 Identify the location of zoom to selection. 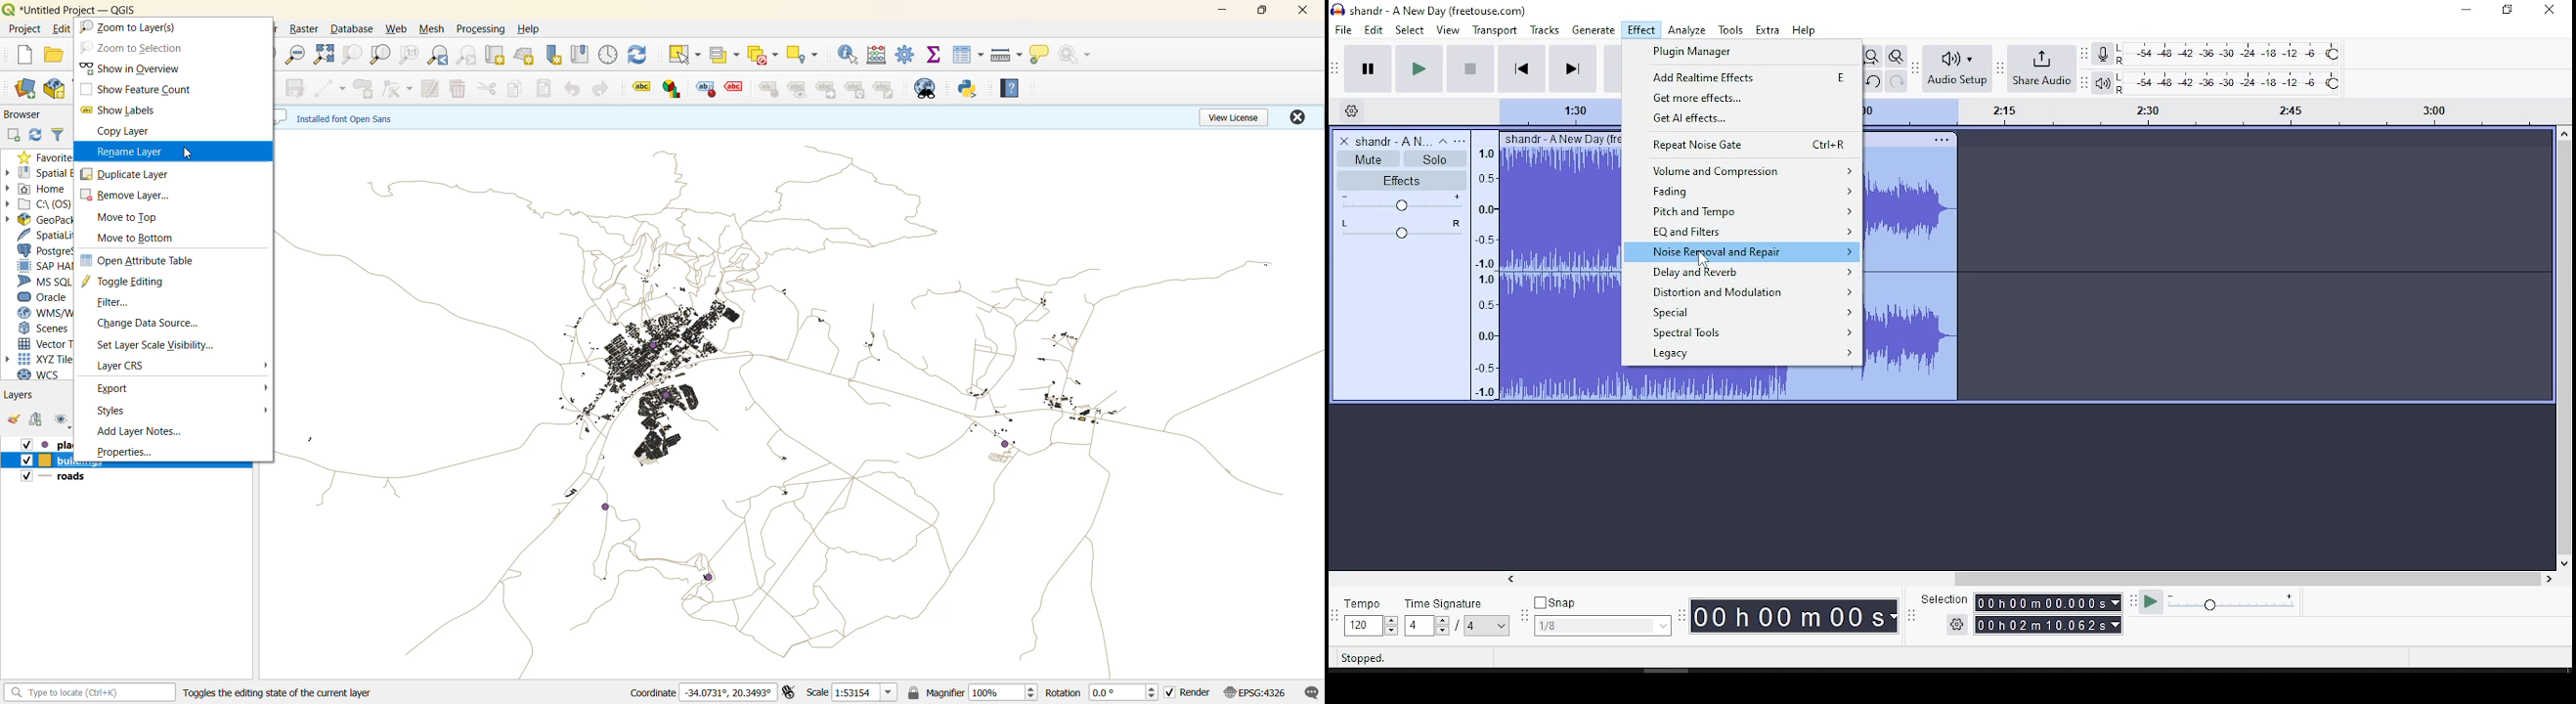
(137, 47).